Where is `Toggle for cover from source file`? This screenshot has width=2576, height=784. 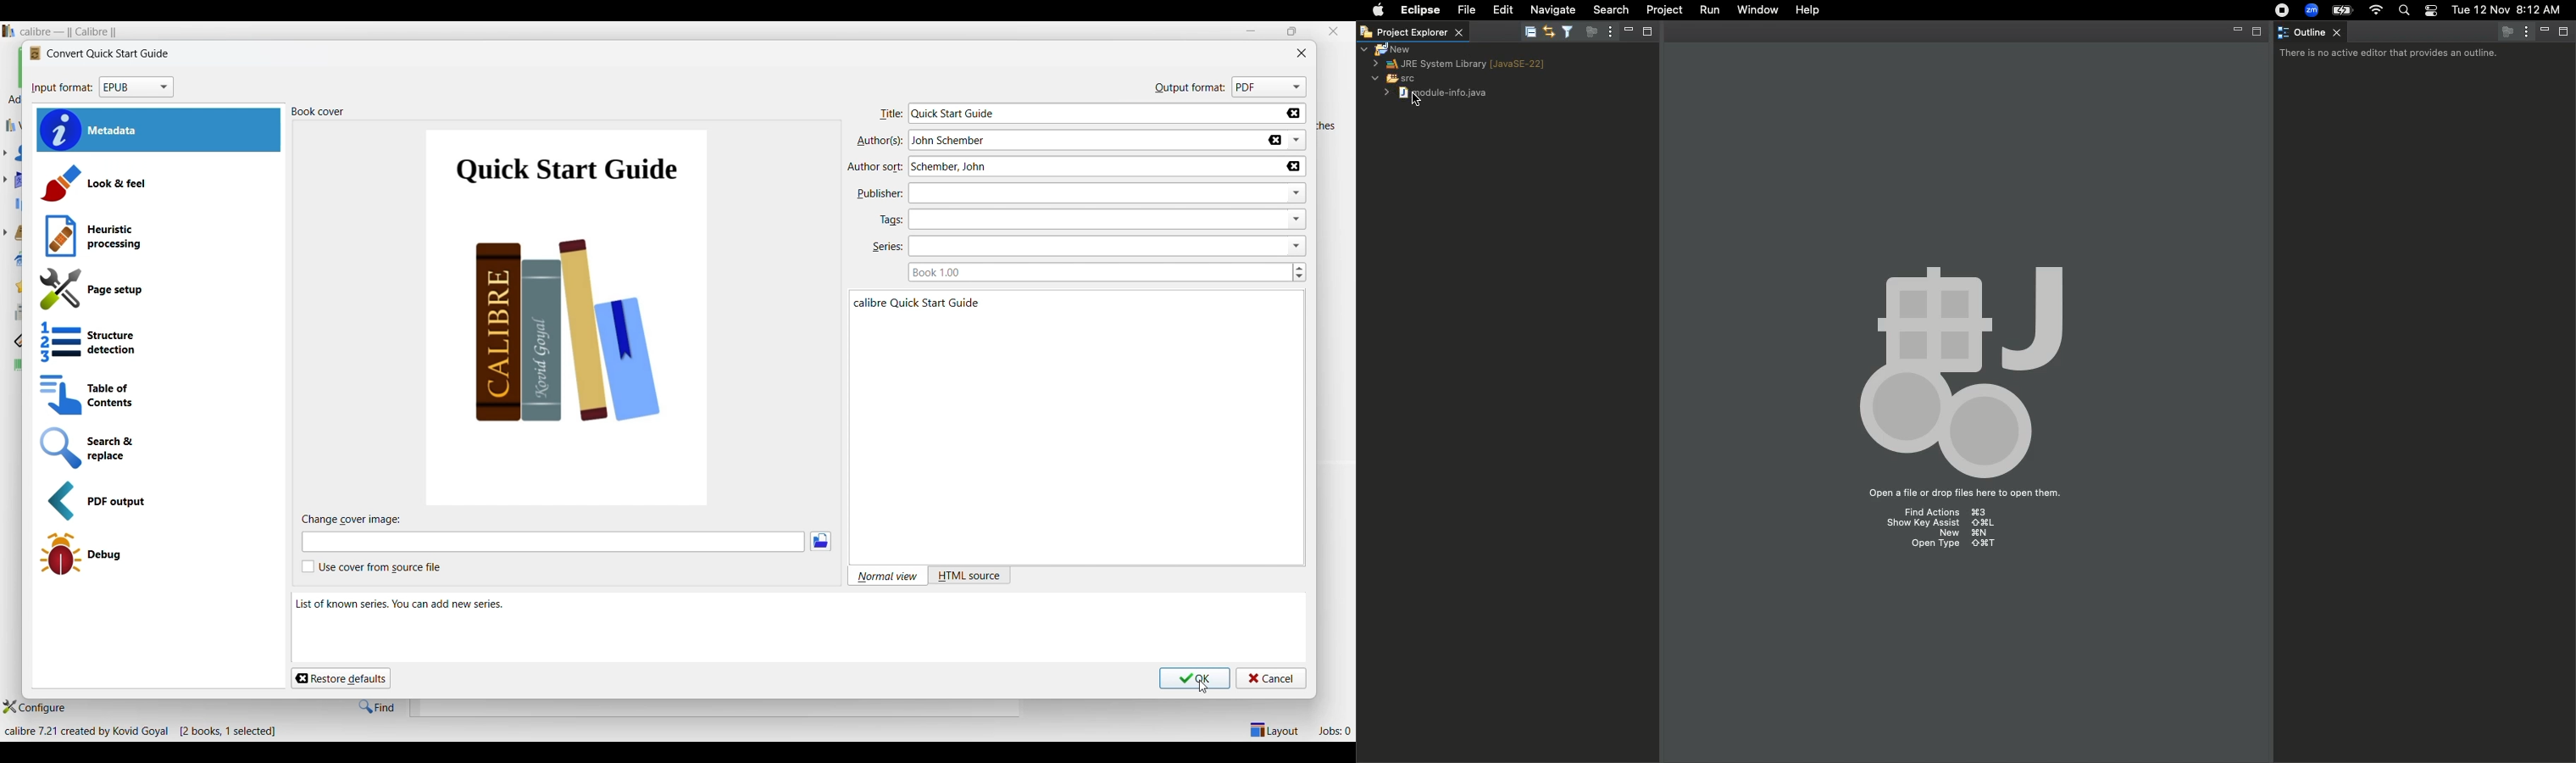 Toggle for cover from source file is located at coordinates (371, 567).